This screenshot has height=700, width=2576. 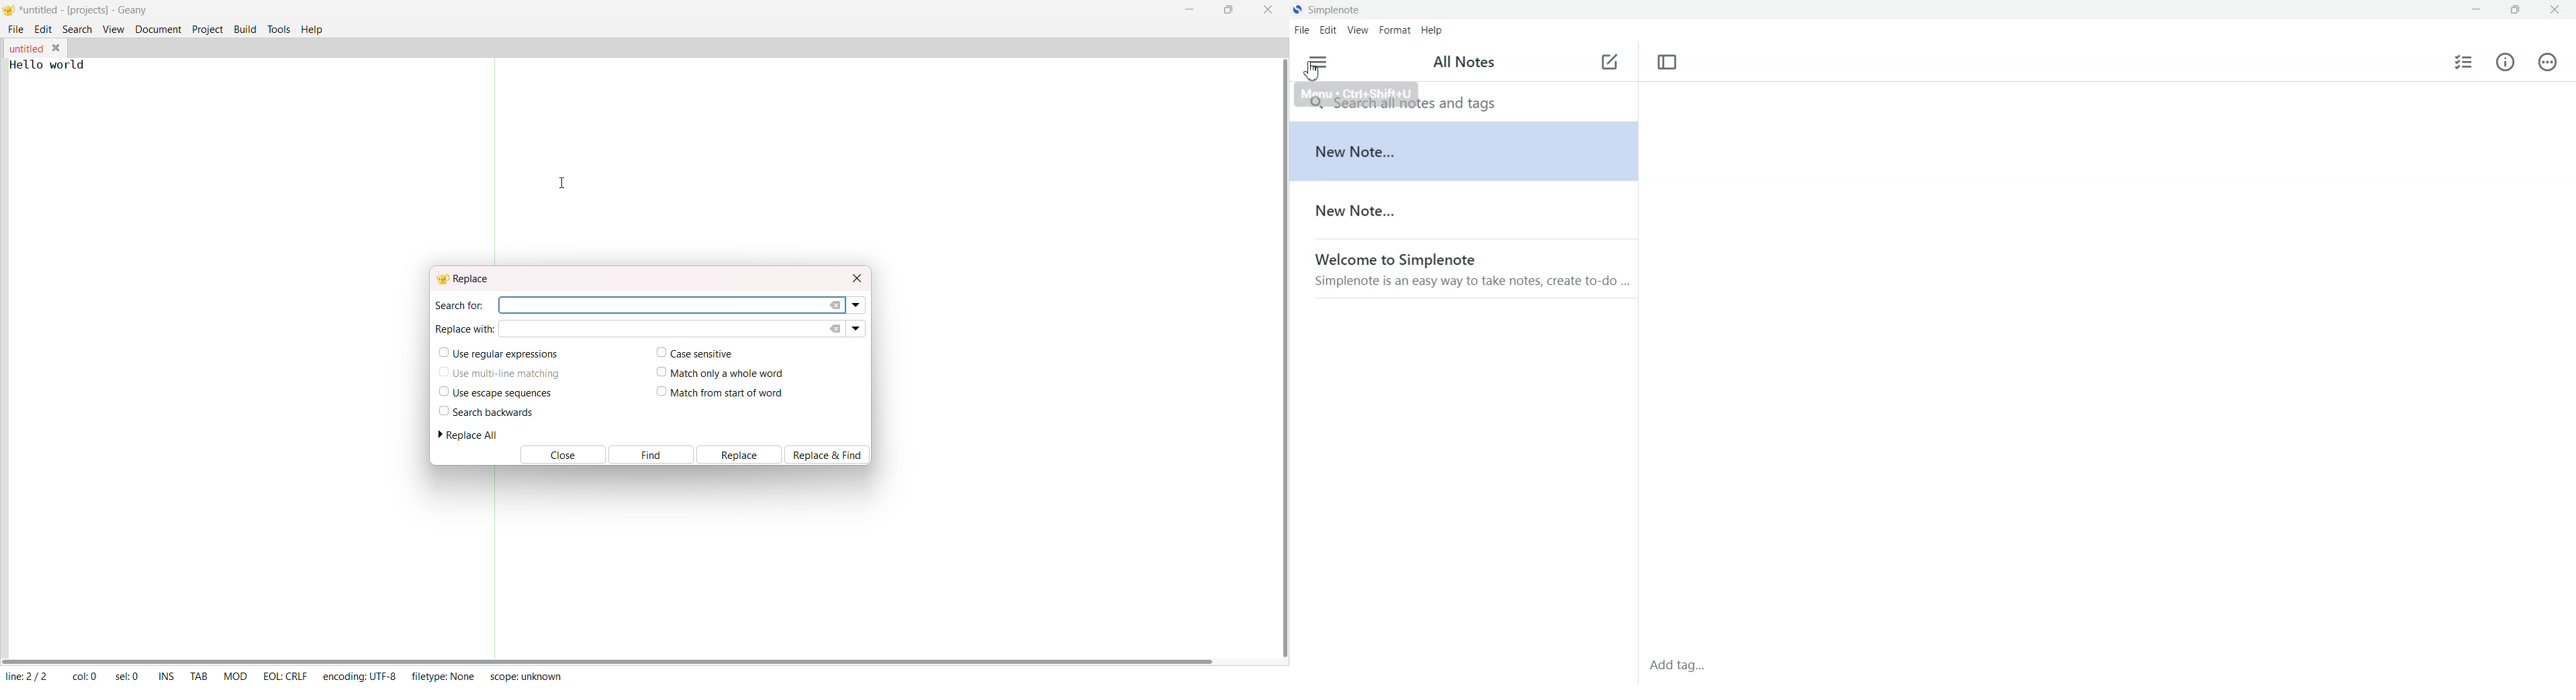 I want to click on file, so click(x=17, y=28).